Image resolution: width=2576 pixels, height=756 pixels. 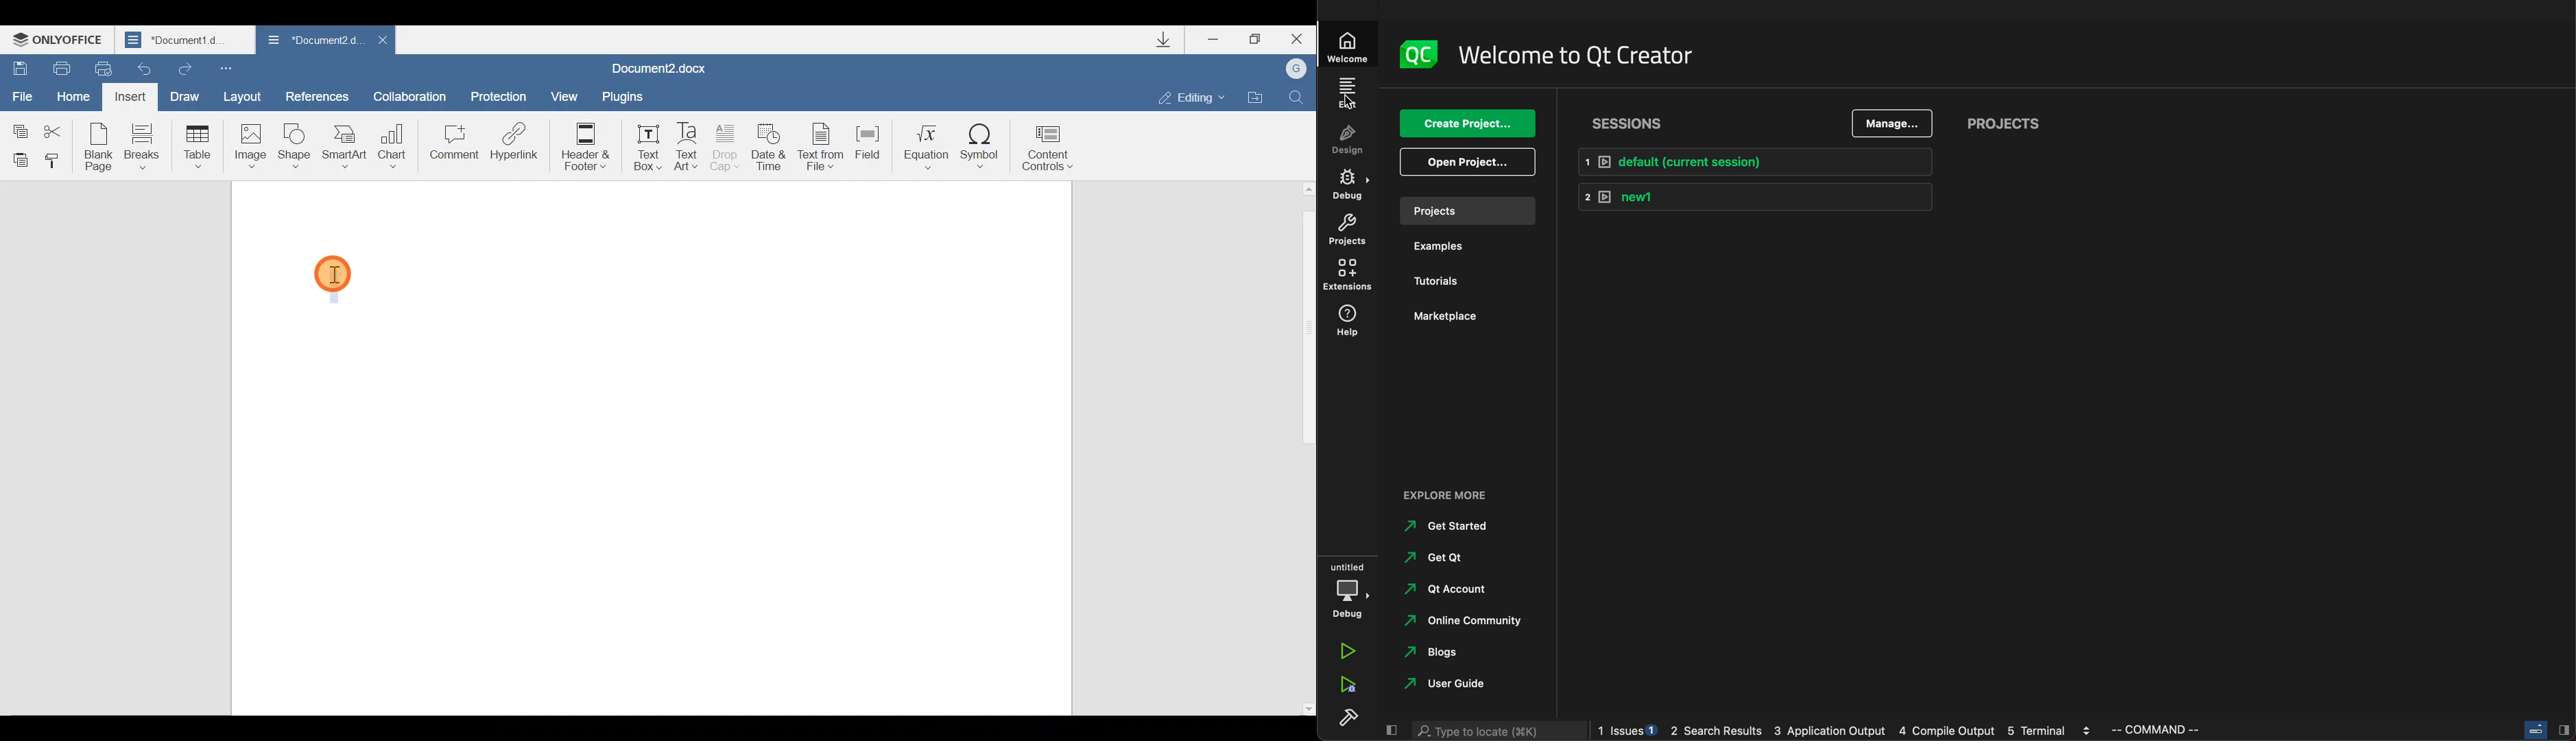 What do you see at coordinates (659, 68) in the screenshot?
I see `Document2.docx` at bounding box center [659, 68].